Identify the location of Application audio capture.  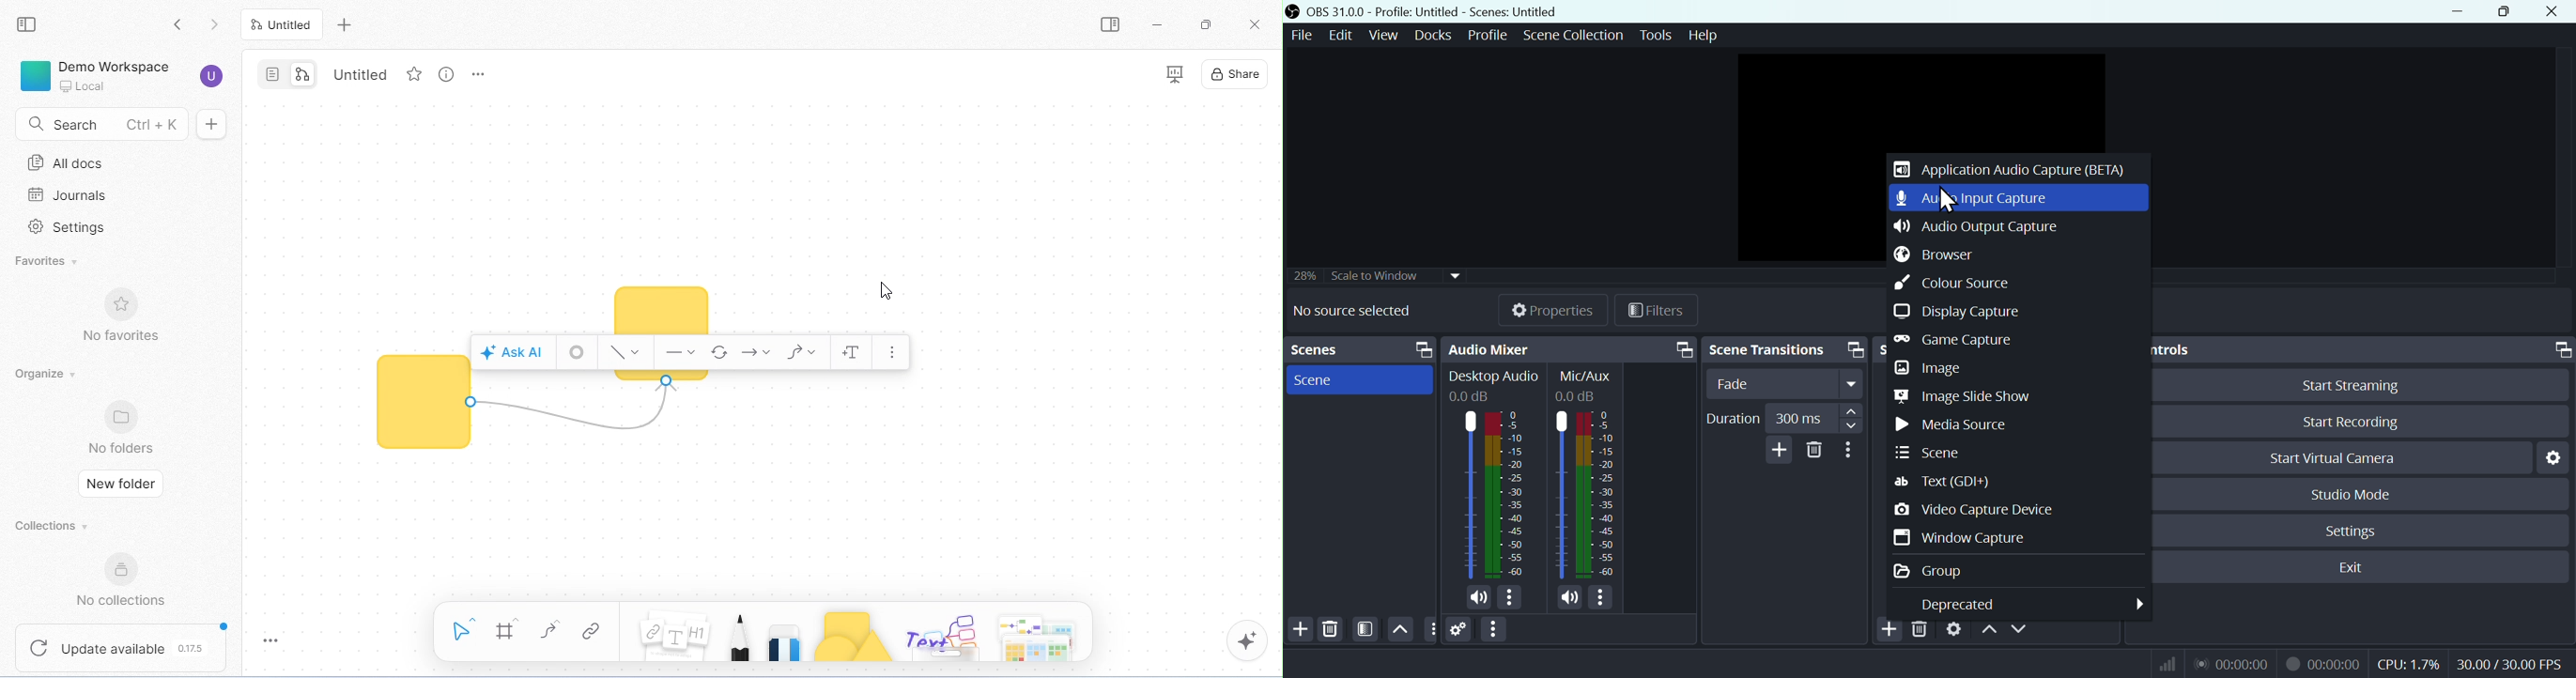
(2014, 168).